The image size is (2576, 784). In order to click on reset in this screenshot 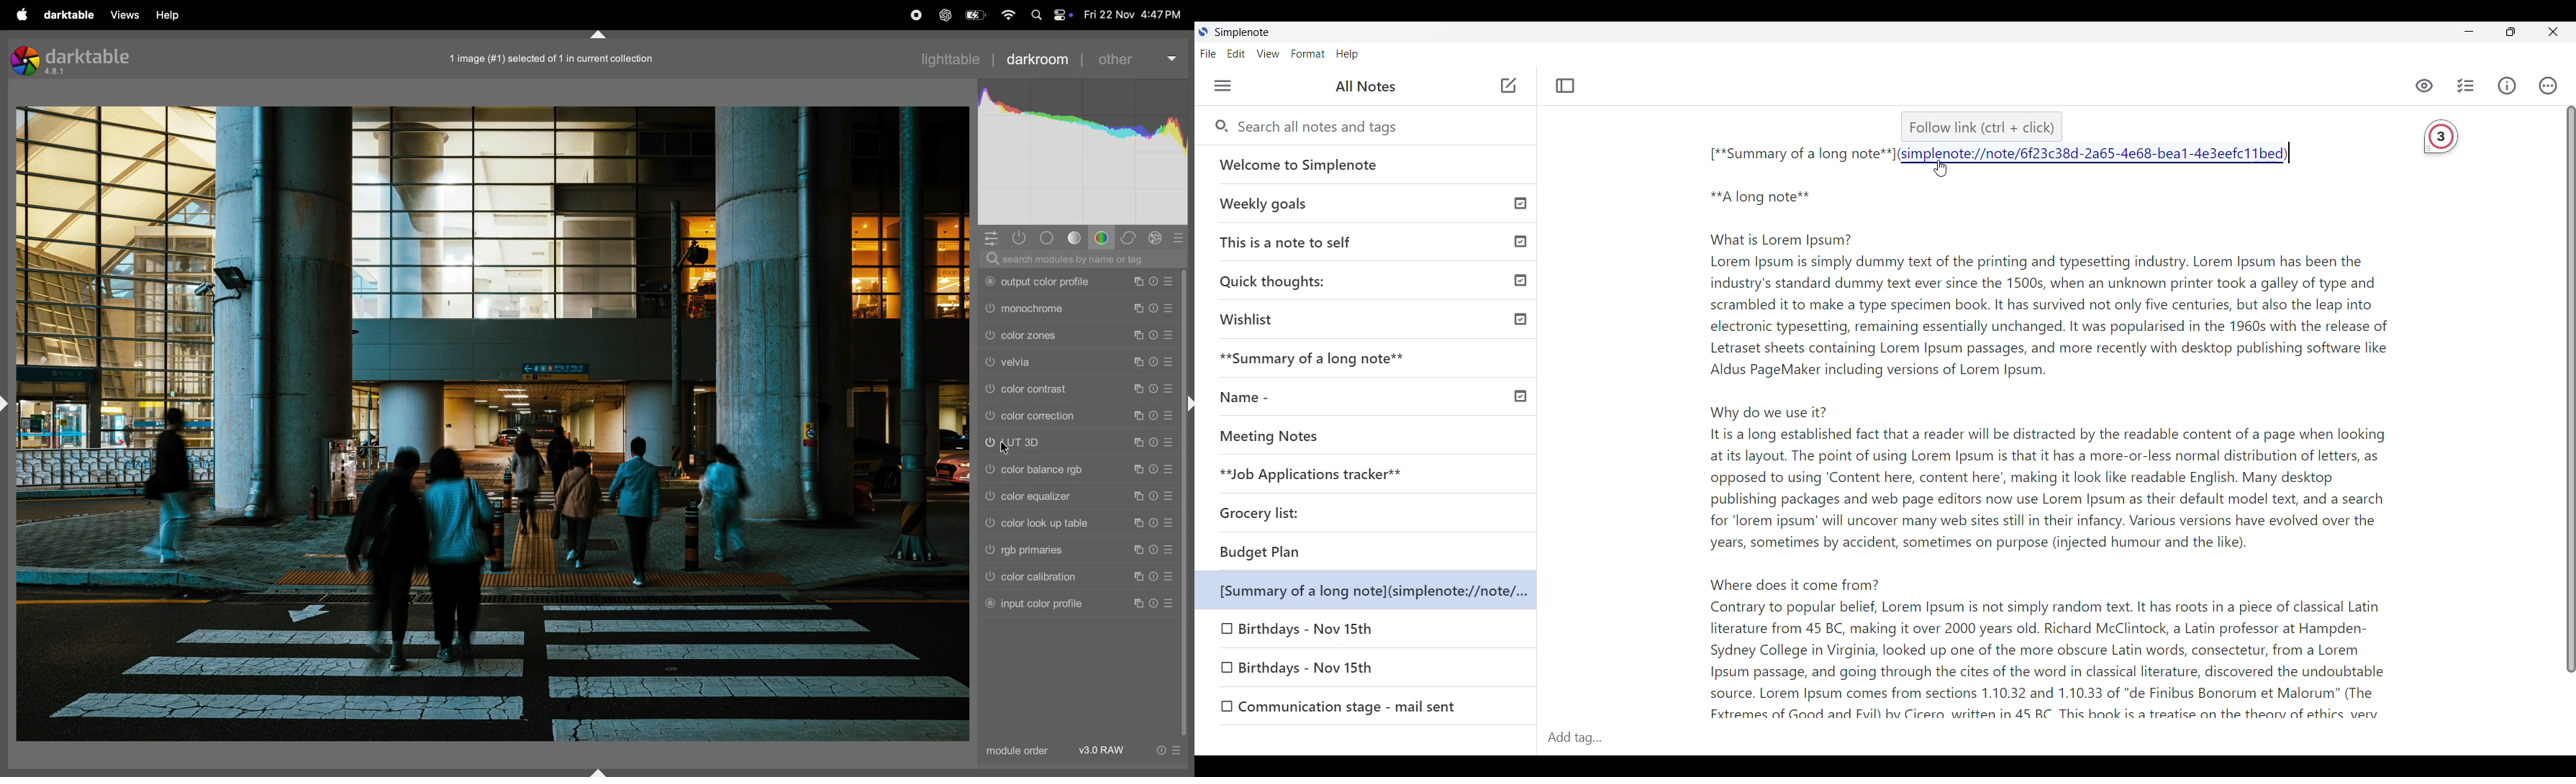, I will do `click(1155, 445)`.